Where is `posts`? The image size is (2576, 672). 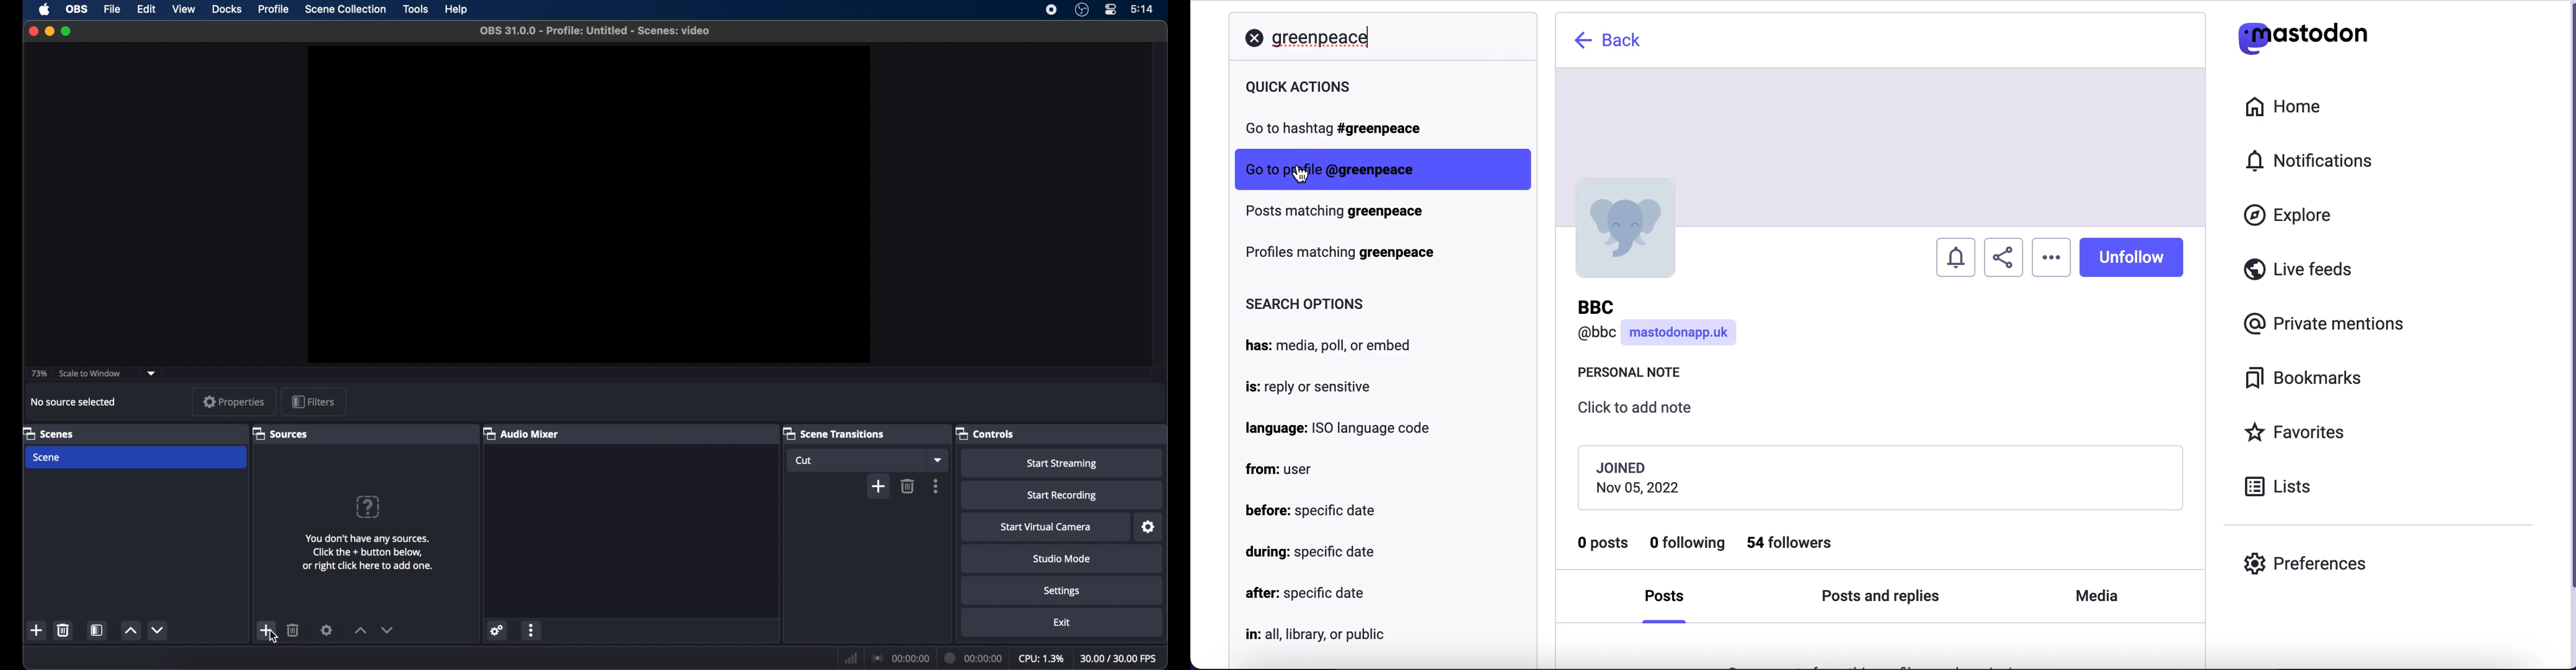 posts is located at coordinates (1668, 600).